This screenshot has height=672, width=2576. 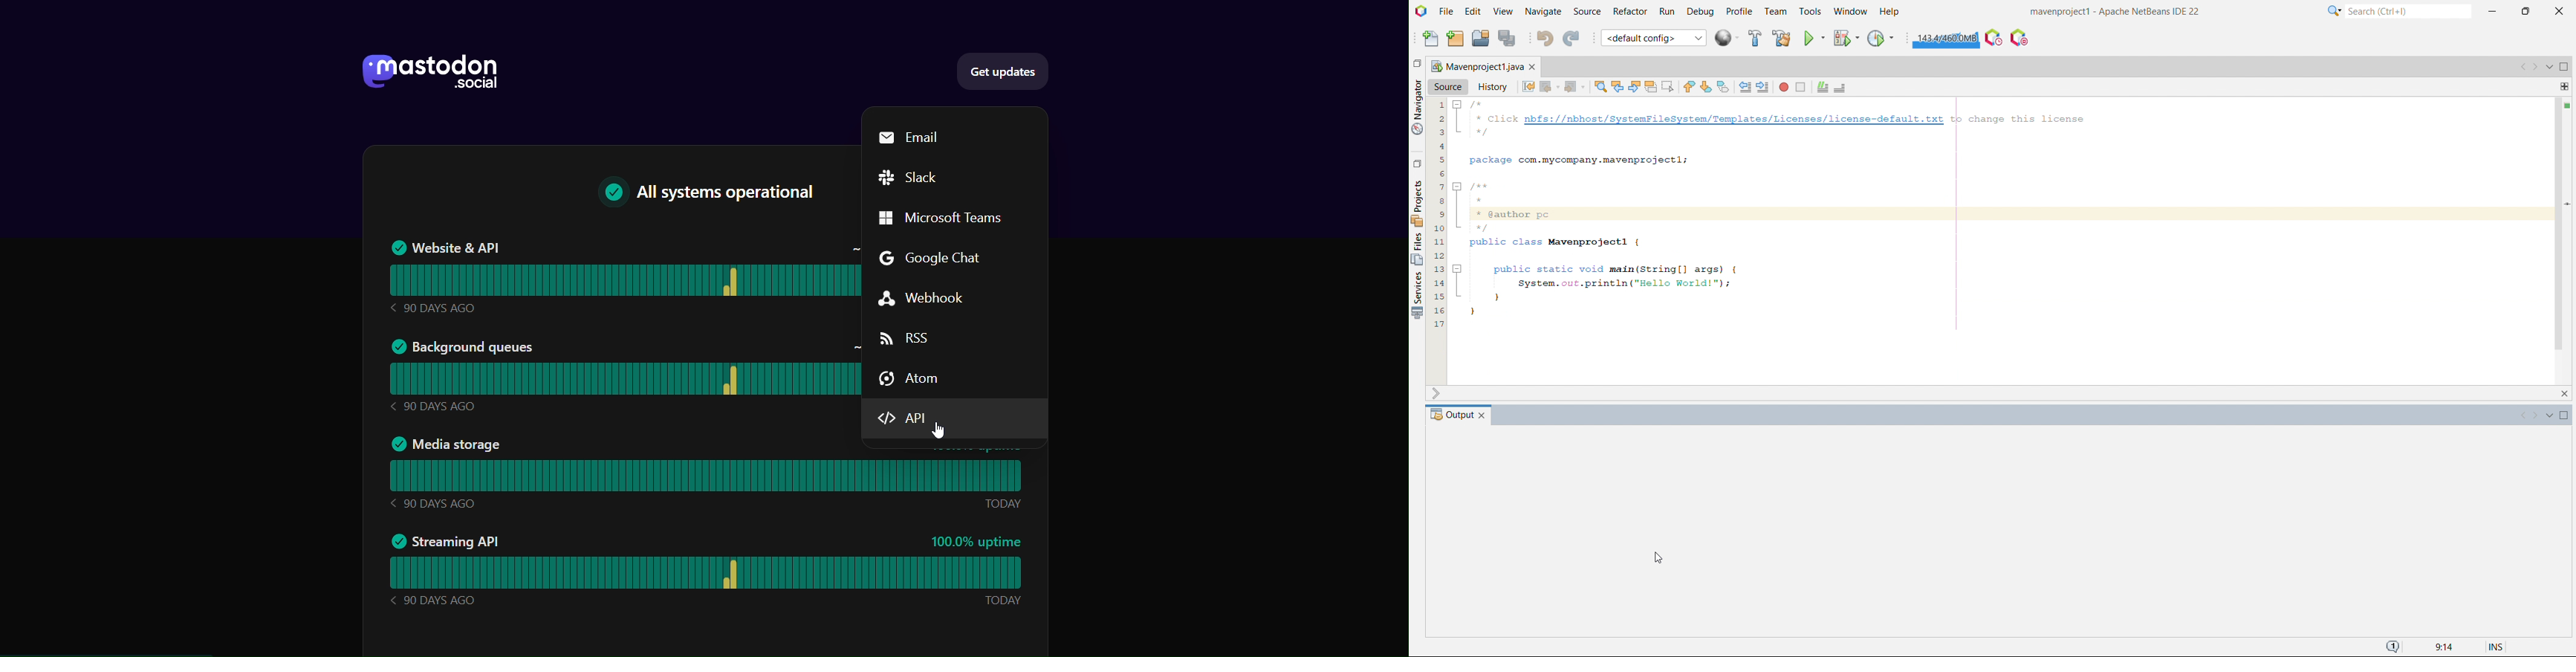 I want to click on close, so click(x=2561, y=12).